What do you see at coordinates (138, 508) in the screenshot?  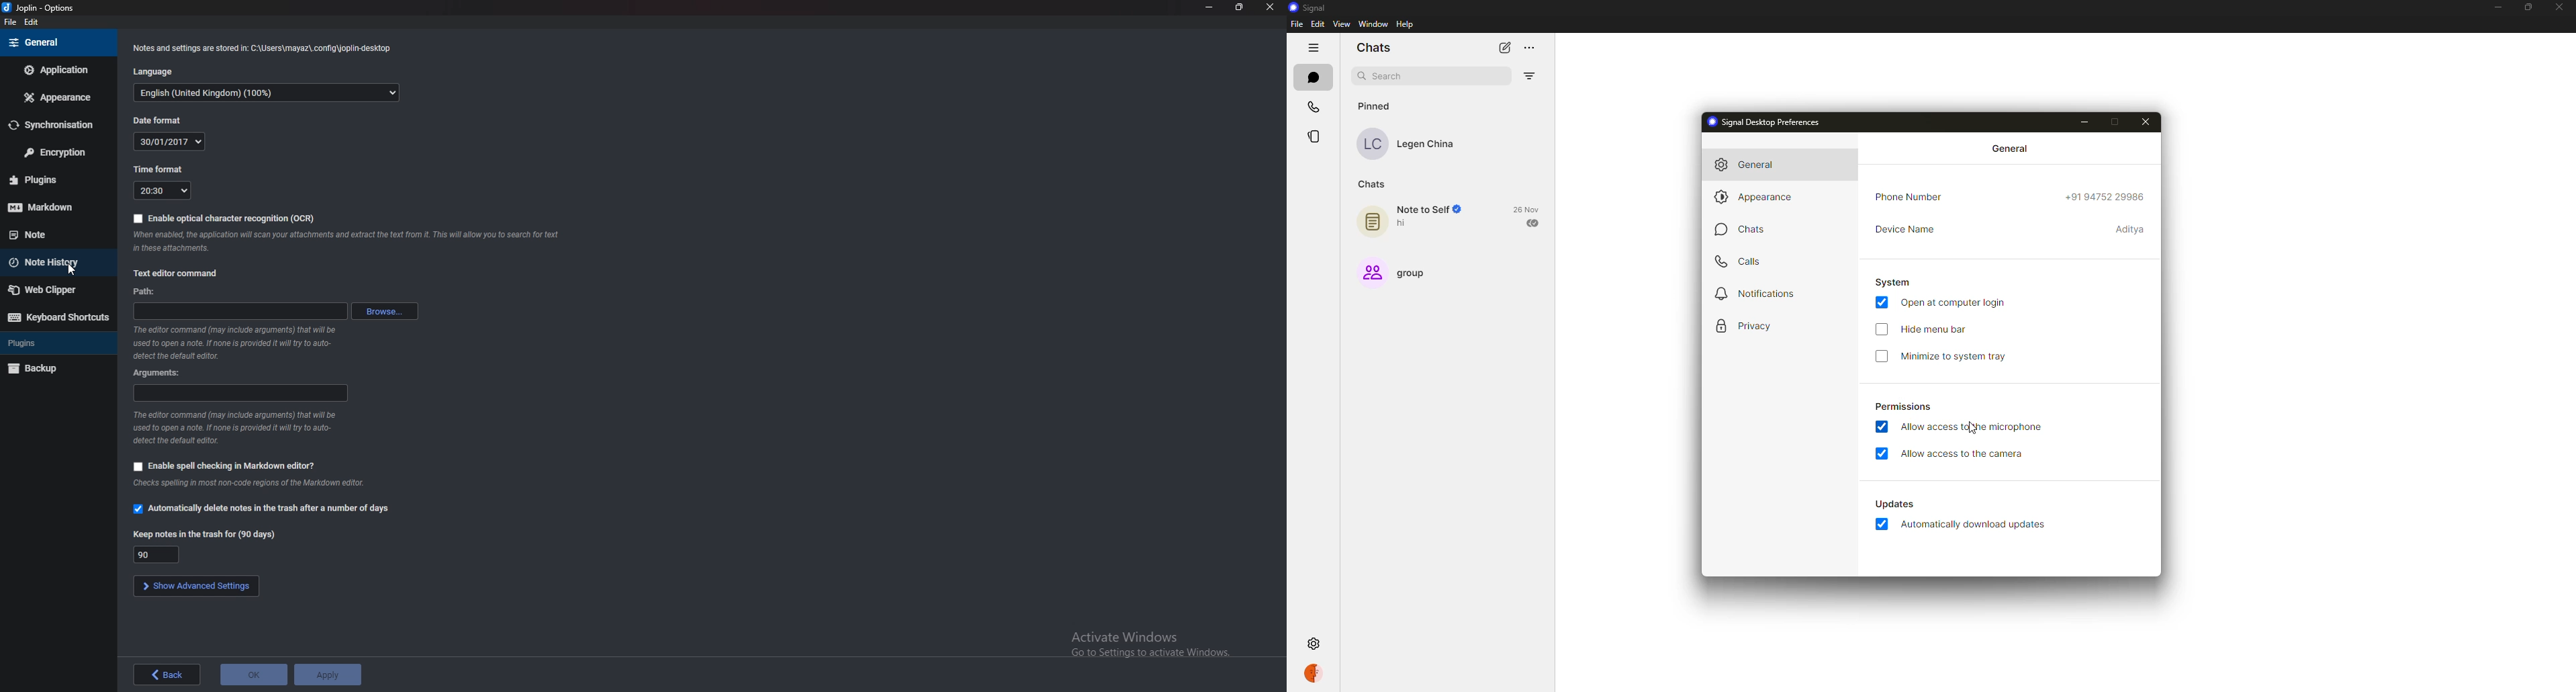 I see `checkbox` at bounding box center [138, 508].